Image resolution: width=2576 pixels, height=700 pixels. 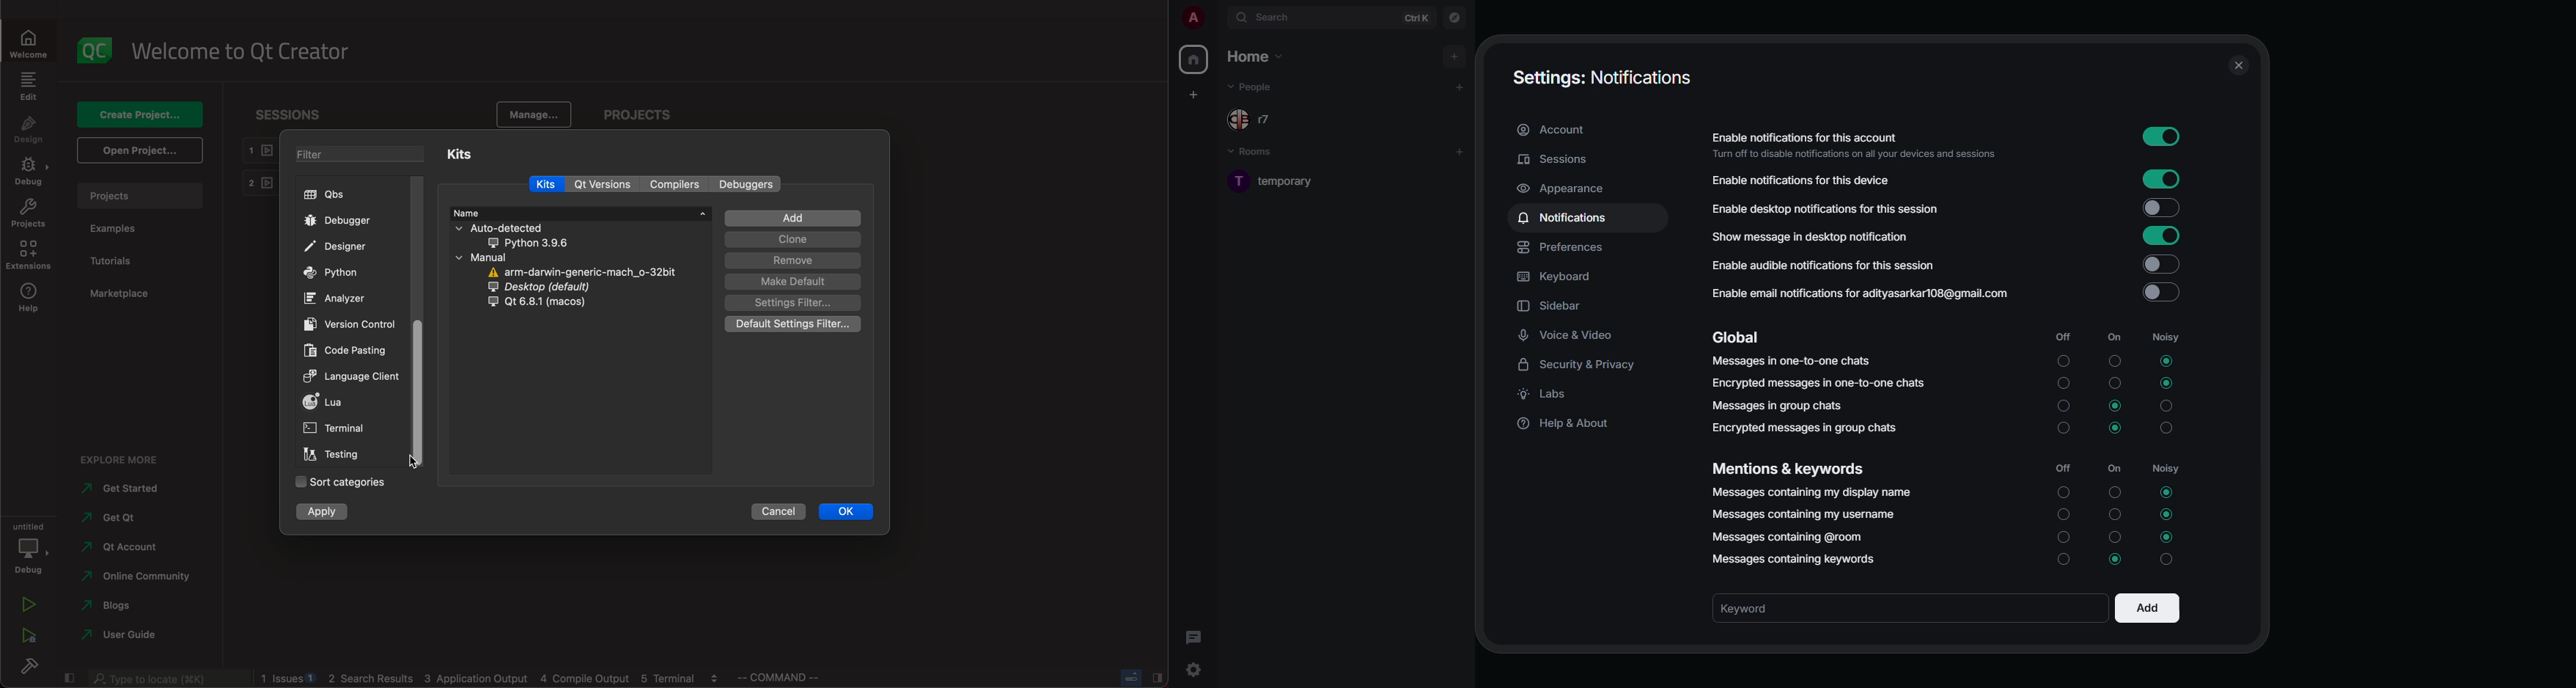 I want to click on auto detected, so click(x=532, y=235).